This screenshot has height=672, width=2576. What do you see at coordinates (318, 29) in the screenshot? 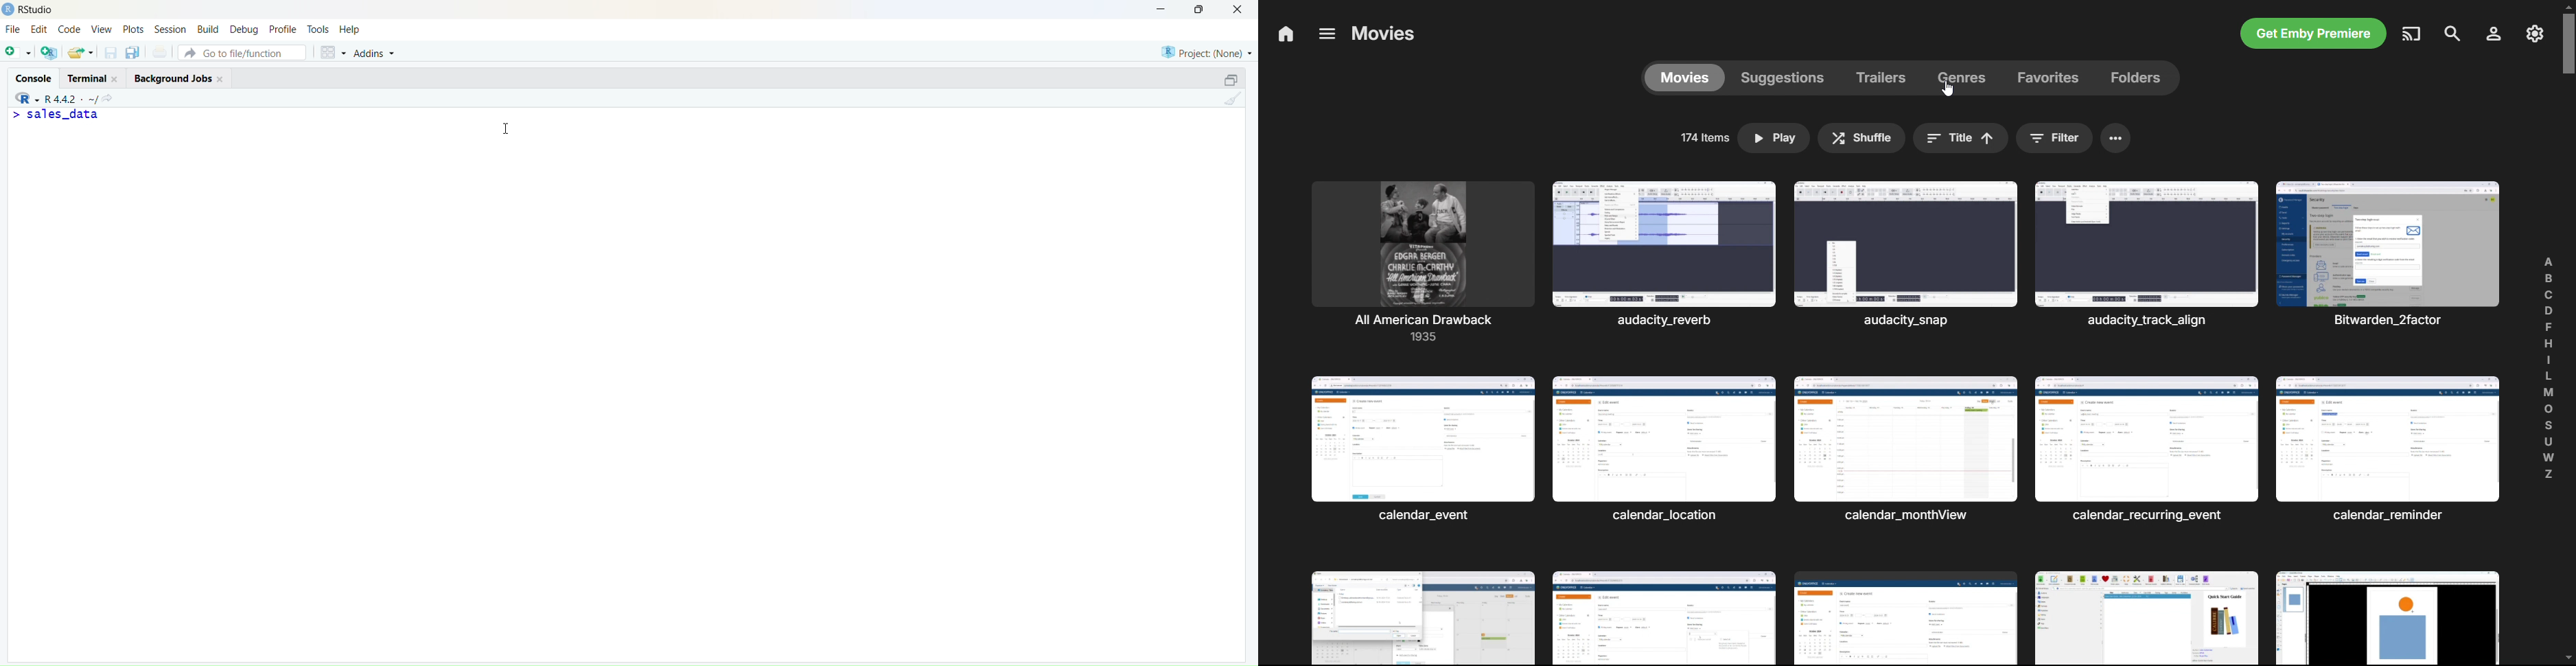
I see `tools` at bounding box center [318, 29].